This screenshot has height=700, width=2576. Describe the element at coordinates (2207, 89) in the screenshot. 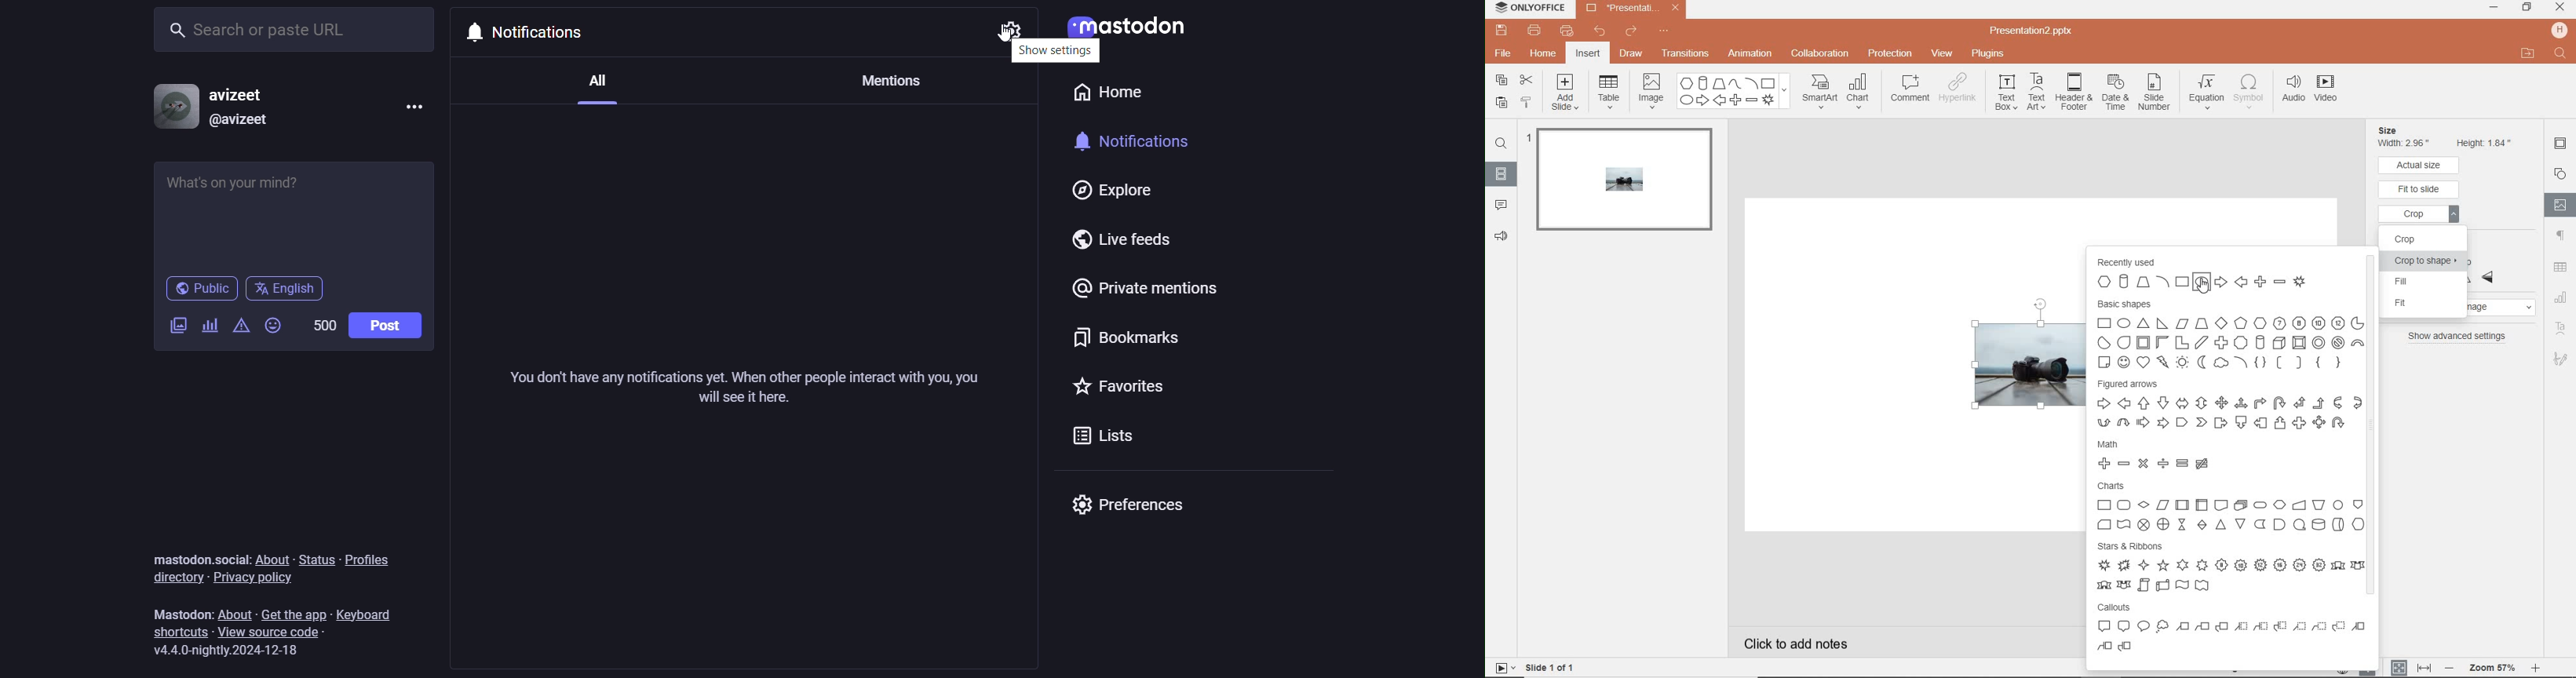

I see `equation` at that location.